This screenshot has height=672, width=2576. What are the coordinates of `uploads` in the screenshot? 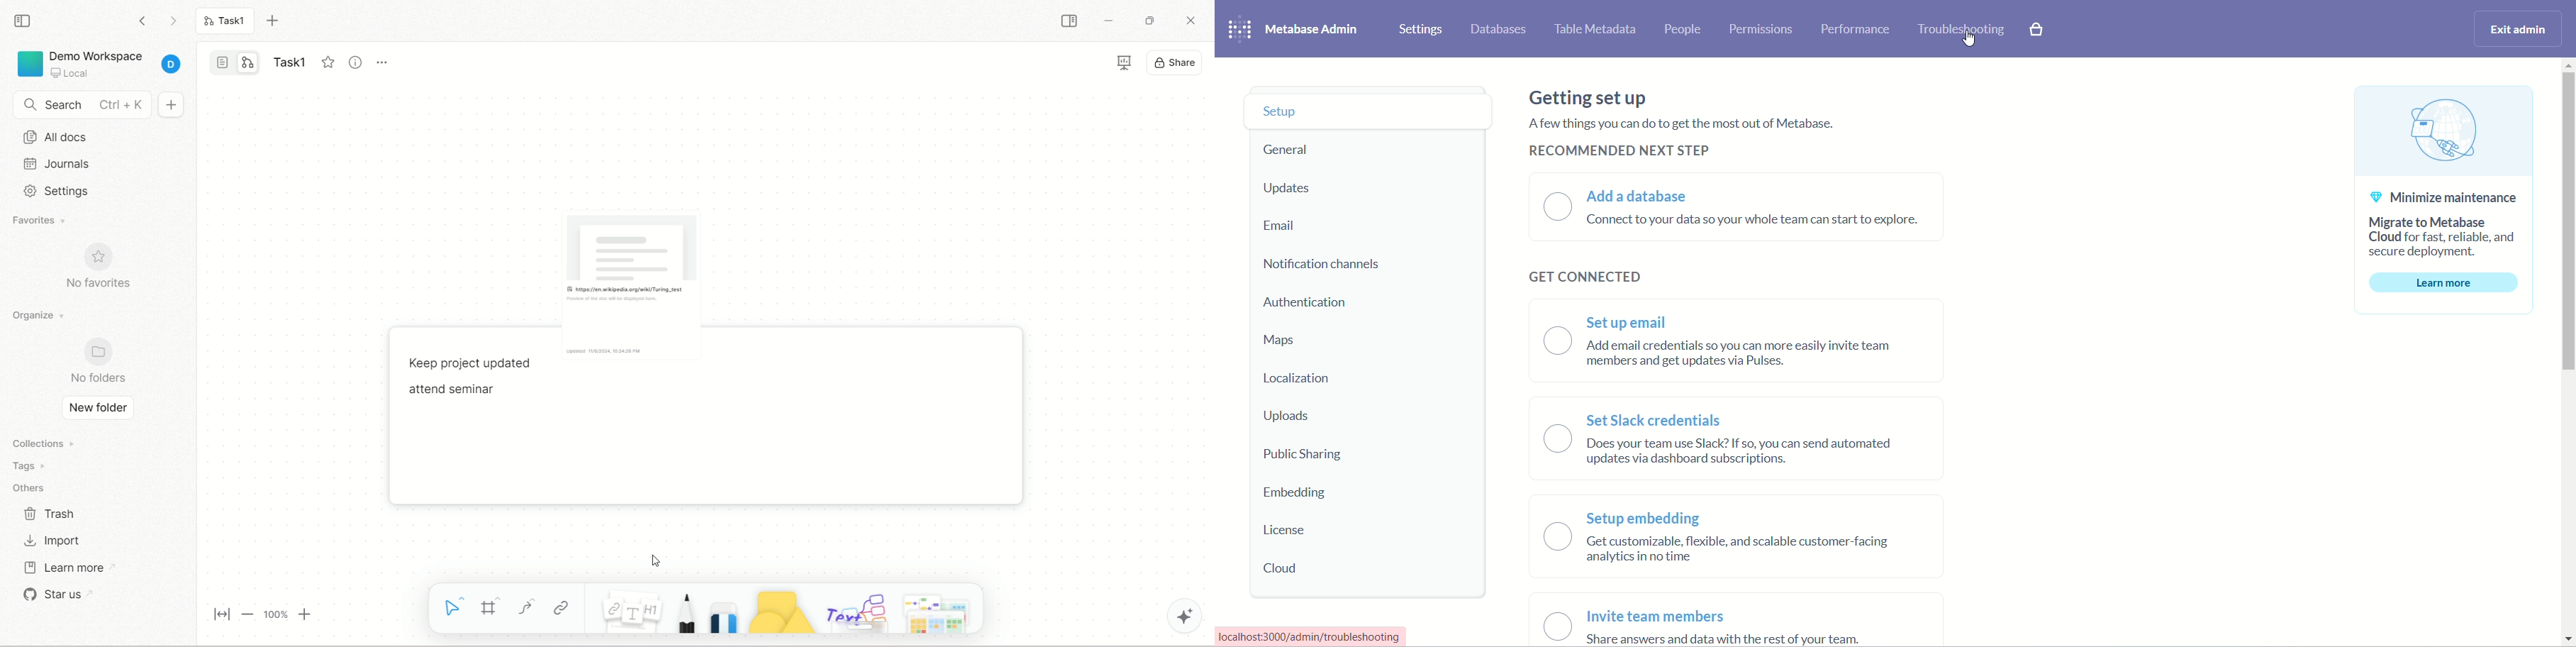 It's located at (1284, 416).